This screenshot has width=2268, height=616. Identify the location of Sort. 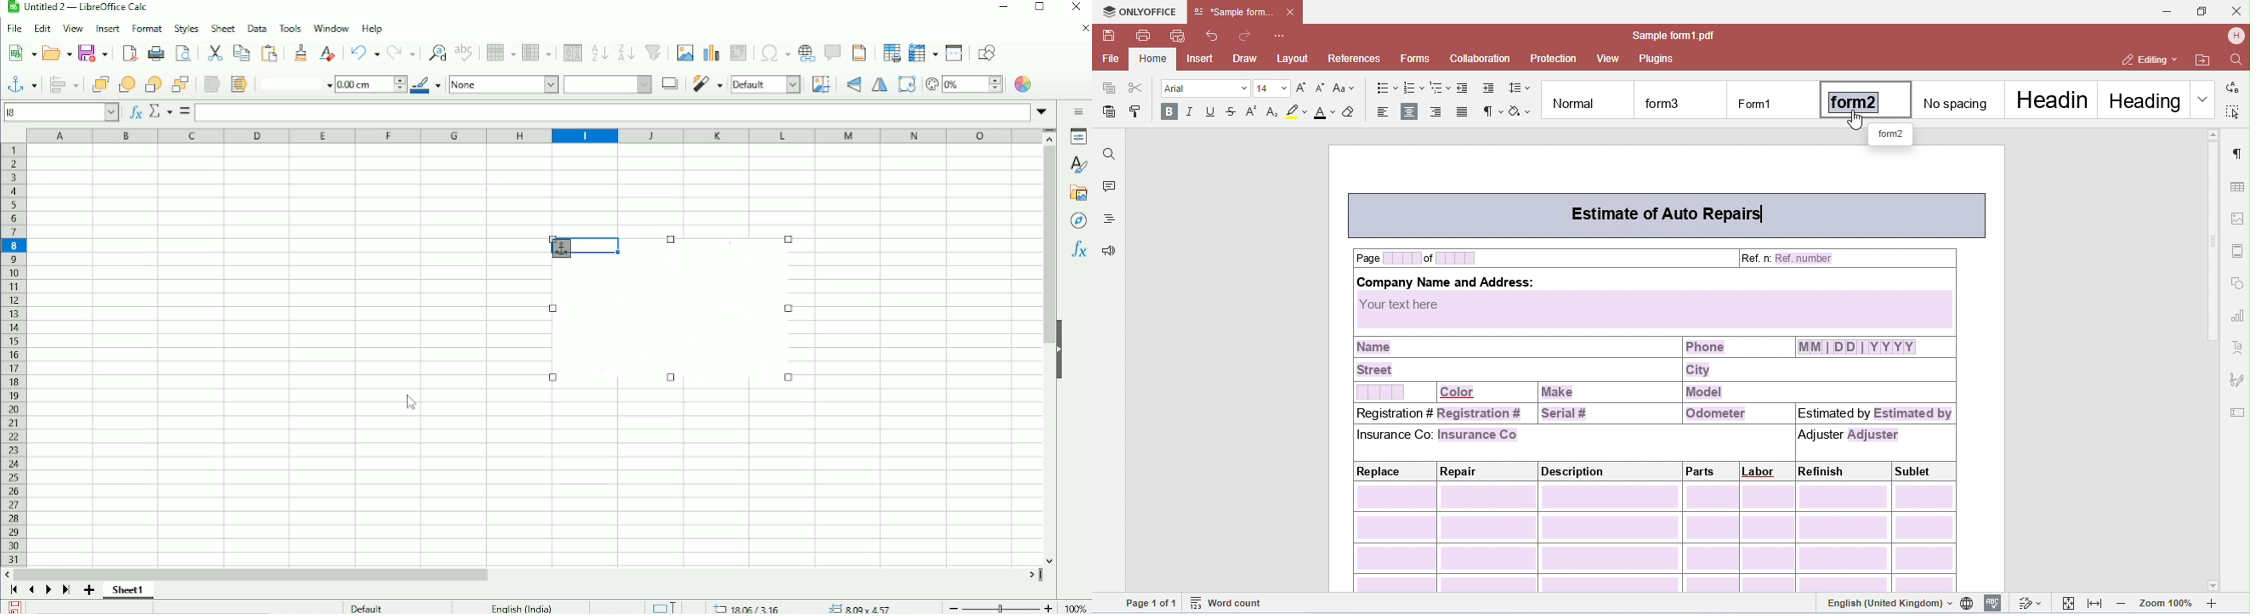
(571, 53).